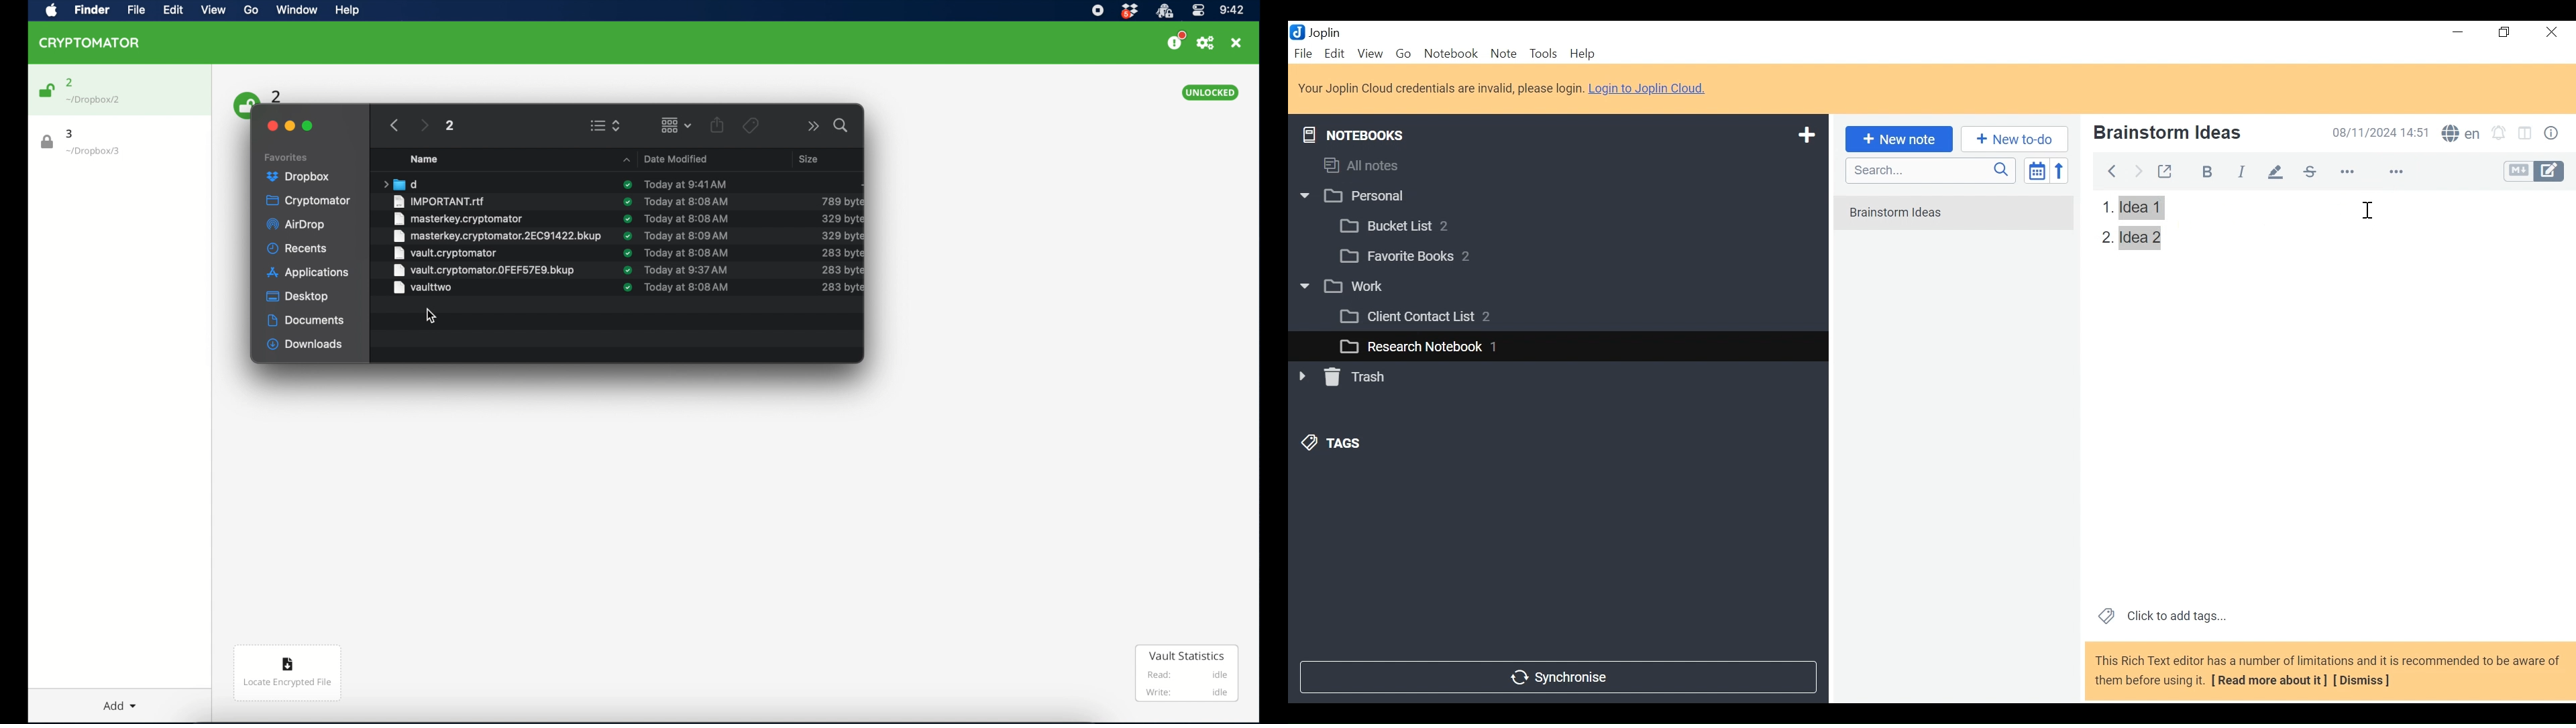 Image resolution: width=2576 pixels, height=728 pixels. I want to click on more options, so click(2356, 172).